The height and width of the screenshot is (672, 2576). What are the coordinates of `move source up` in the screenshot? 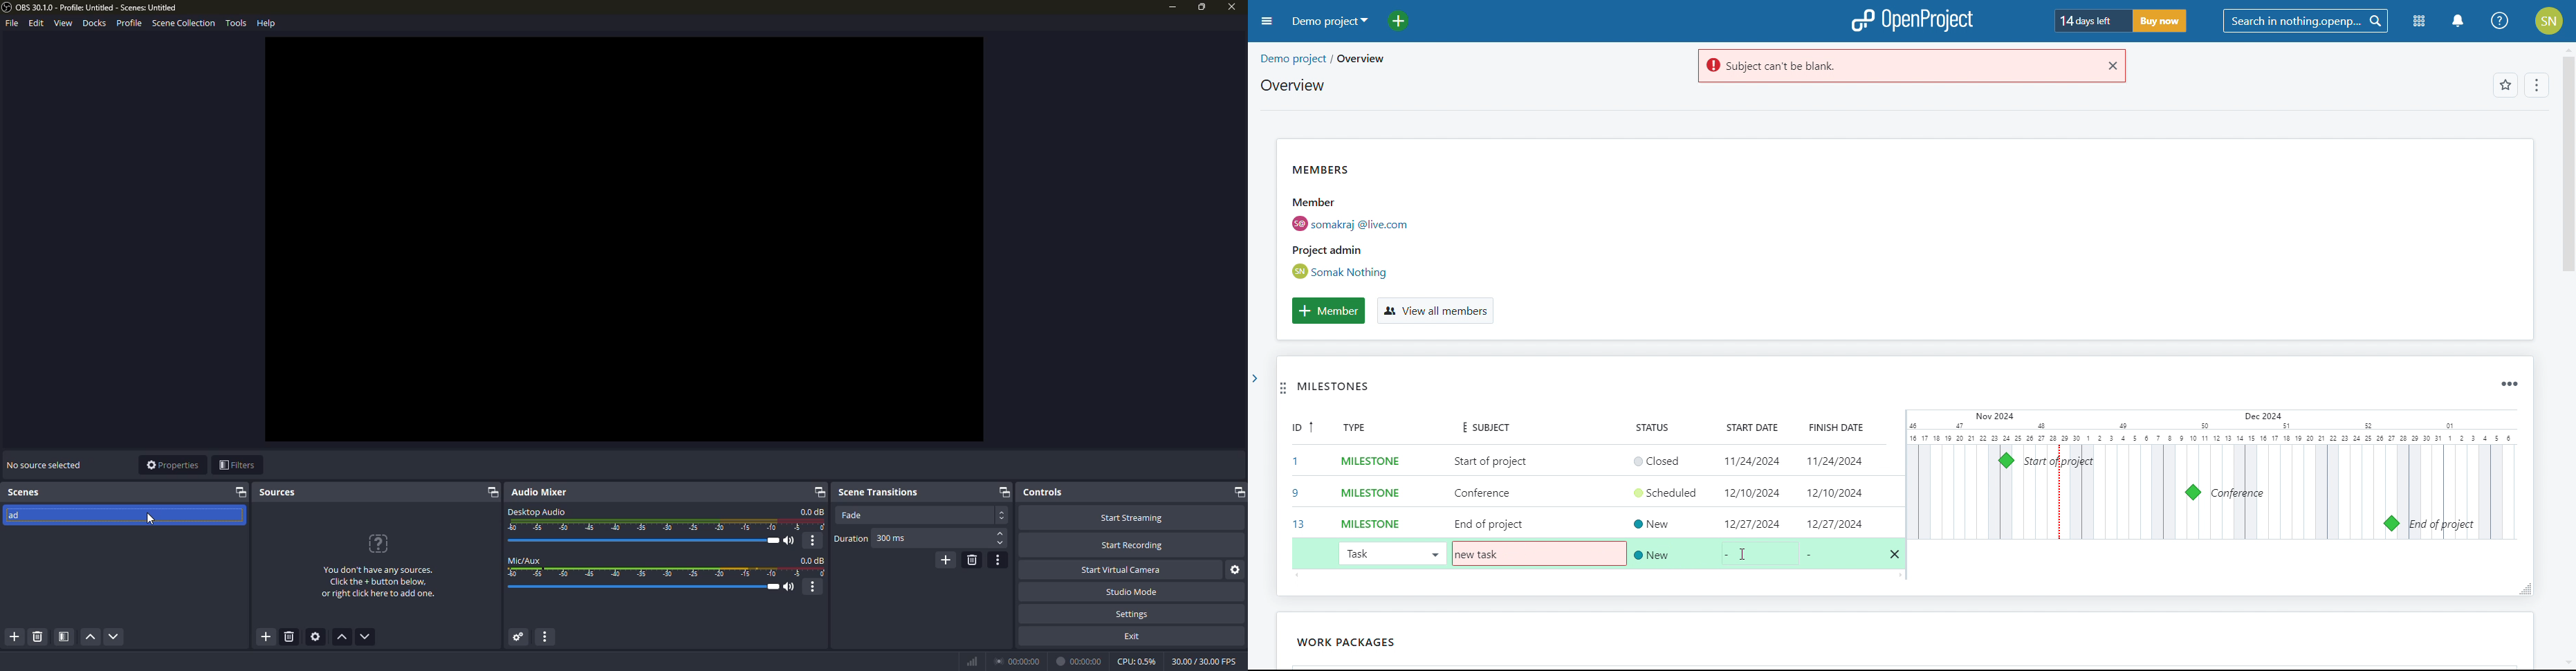 It's located at (343, 638).